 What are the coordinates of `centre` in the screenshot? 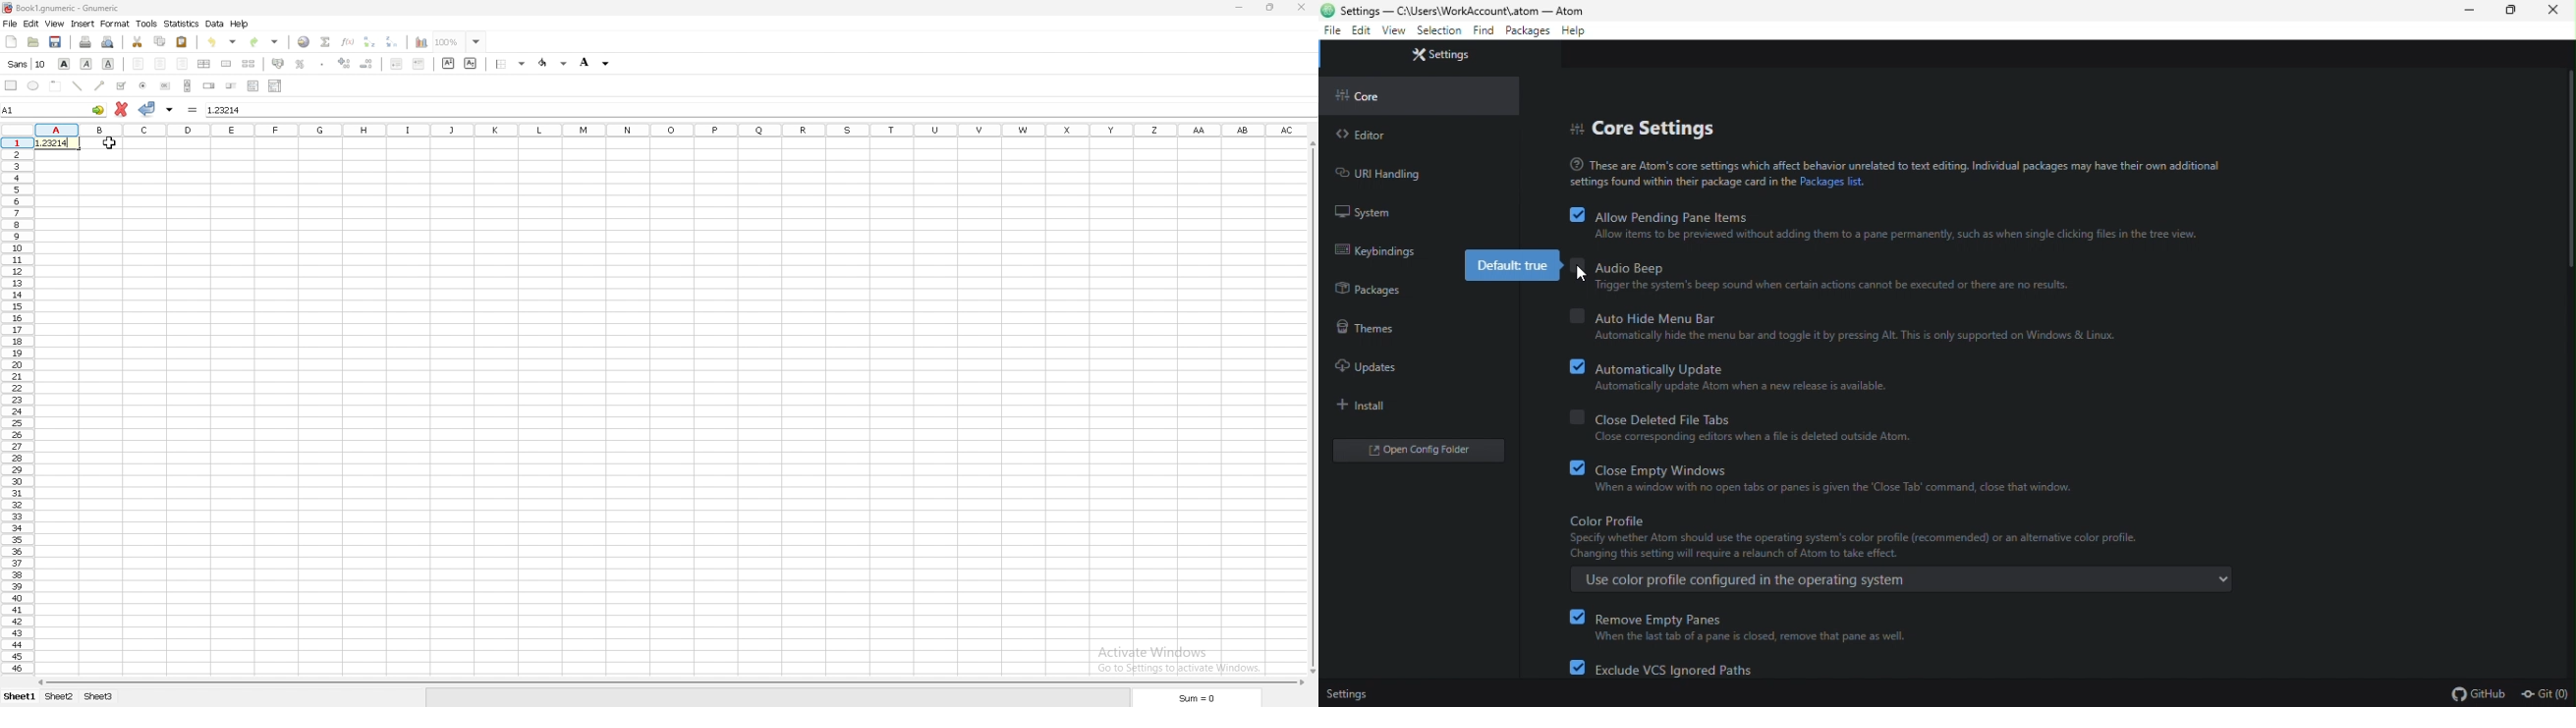 It's located at (160, 63).